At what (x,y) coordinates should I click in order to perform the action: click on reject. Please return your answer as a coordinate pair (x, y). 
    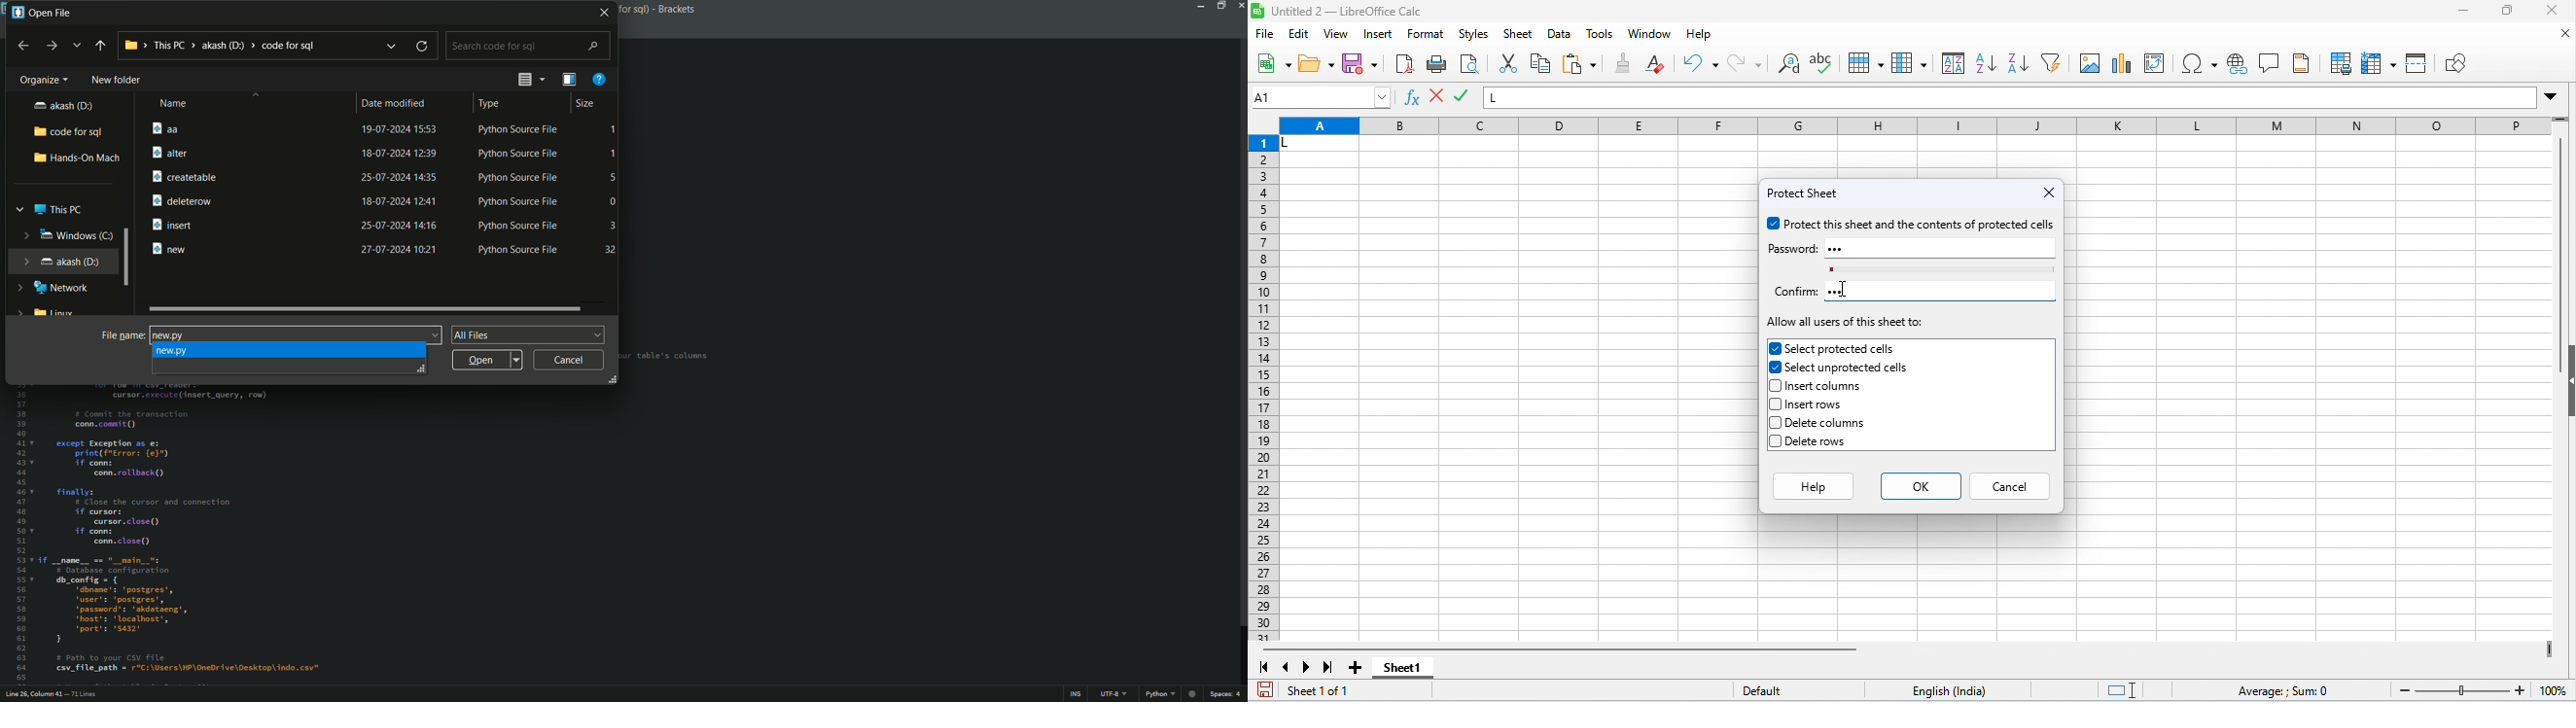
    Looking at the image, I should click on (1463, 96).